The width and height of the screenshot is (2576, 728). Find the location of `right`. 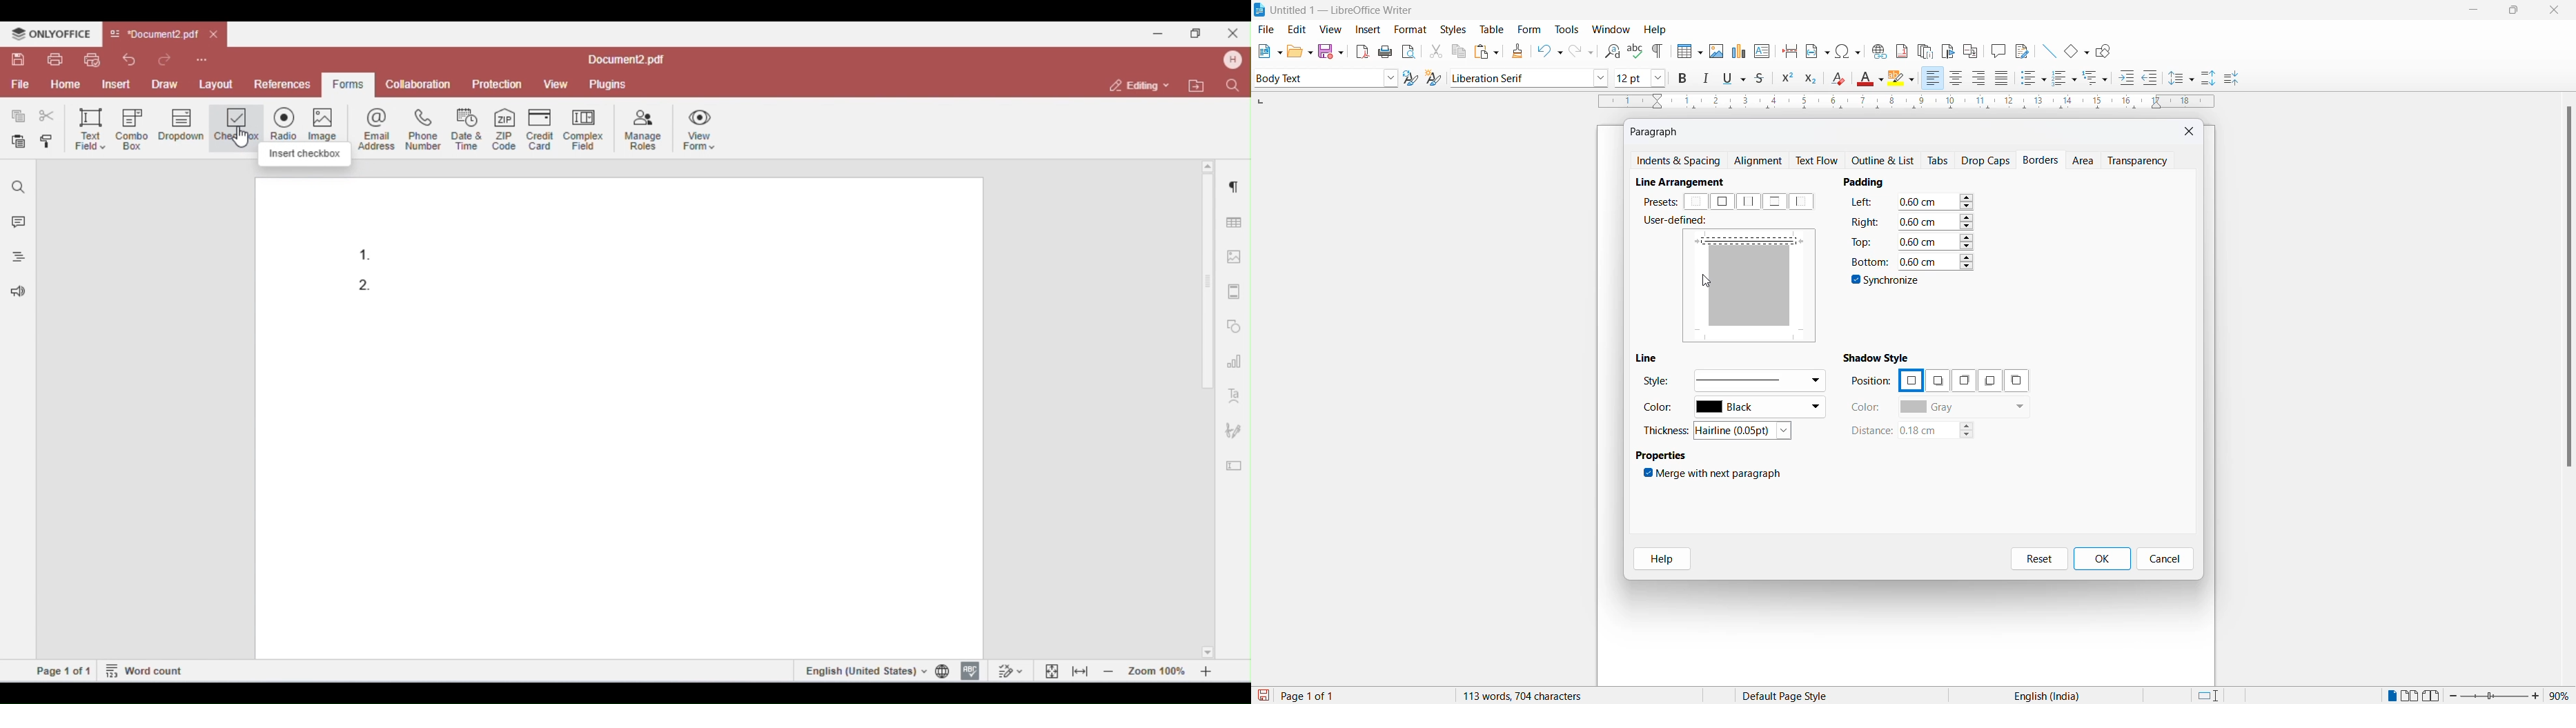

right is located at coordinates (1865, 221).